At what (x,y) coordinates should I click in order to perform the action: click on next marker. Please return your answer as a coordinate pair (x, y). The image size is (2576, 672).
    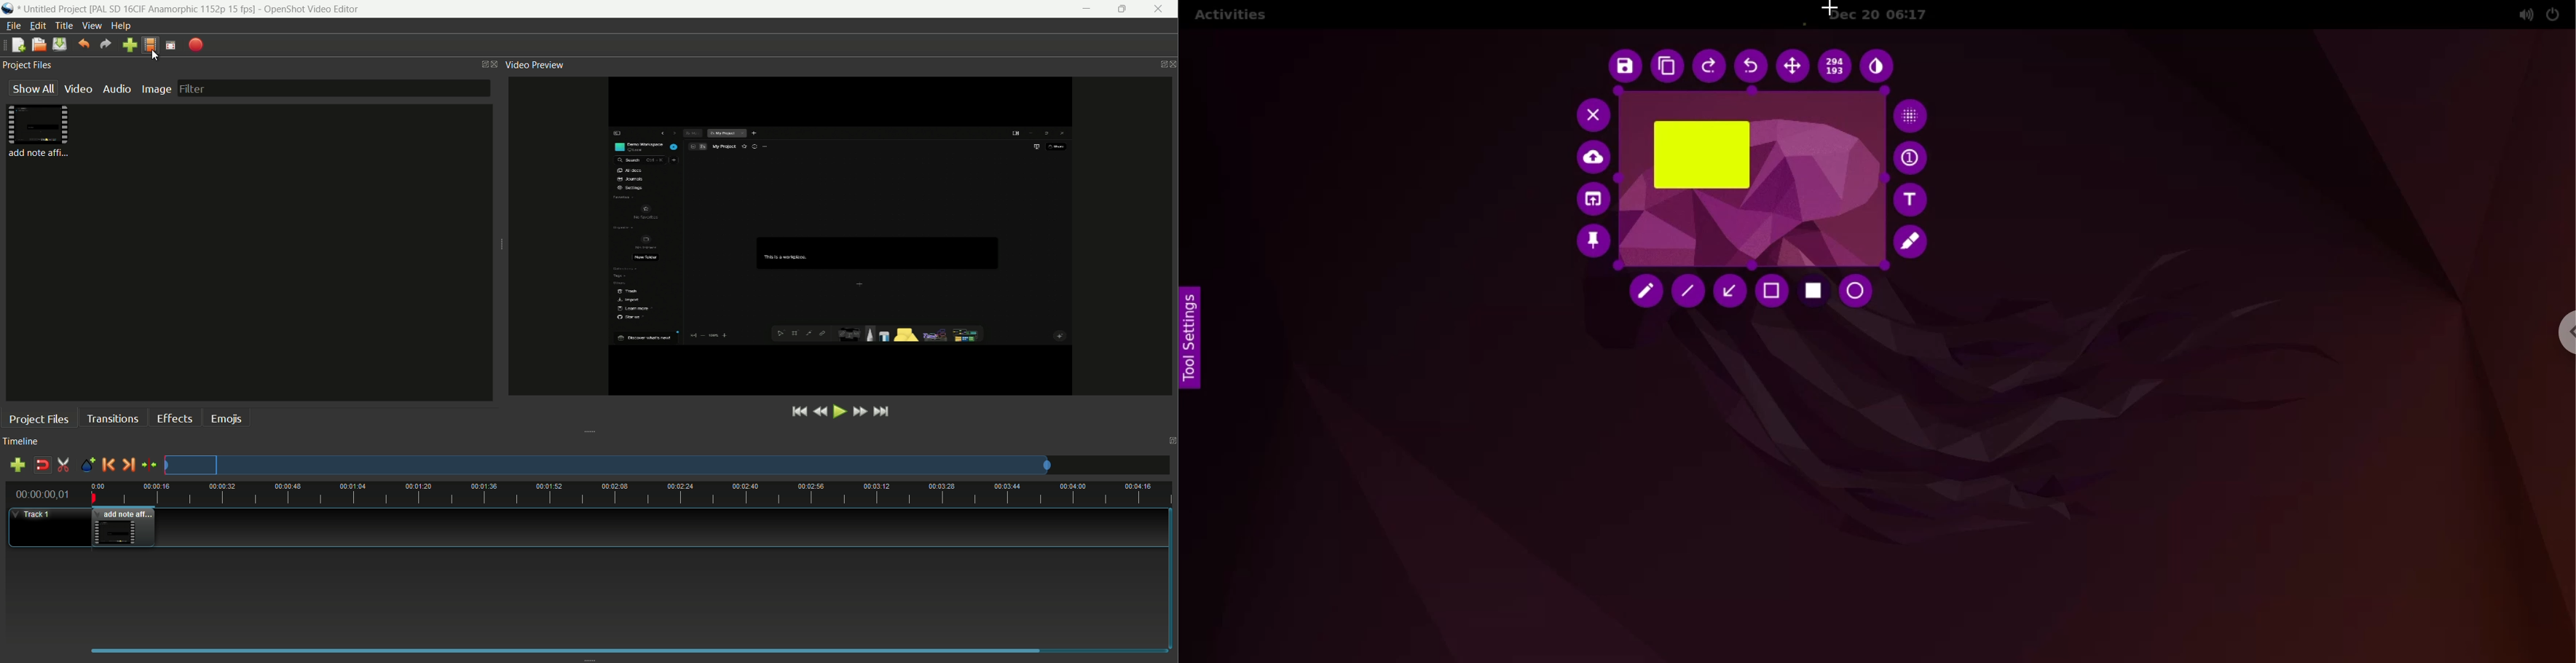
    Looking at the image, I should click on (127, 464).